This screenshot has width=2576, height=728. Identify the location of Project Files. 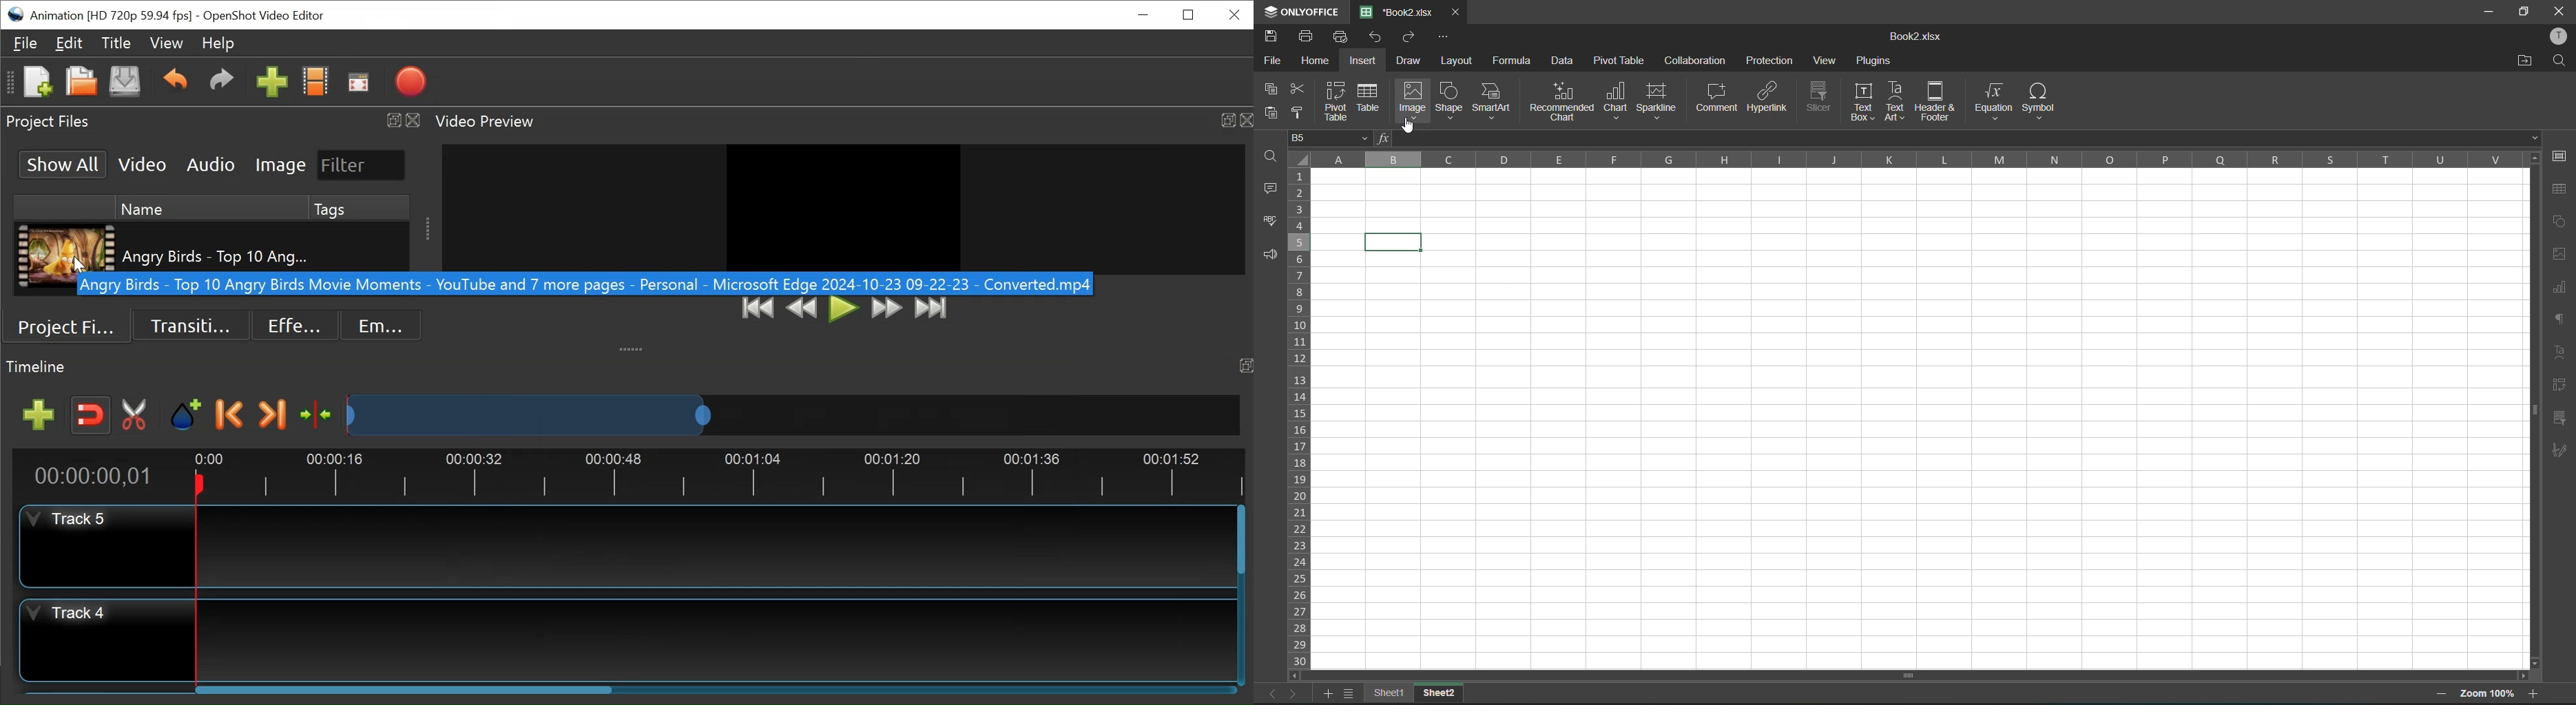
(69, 327).